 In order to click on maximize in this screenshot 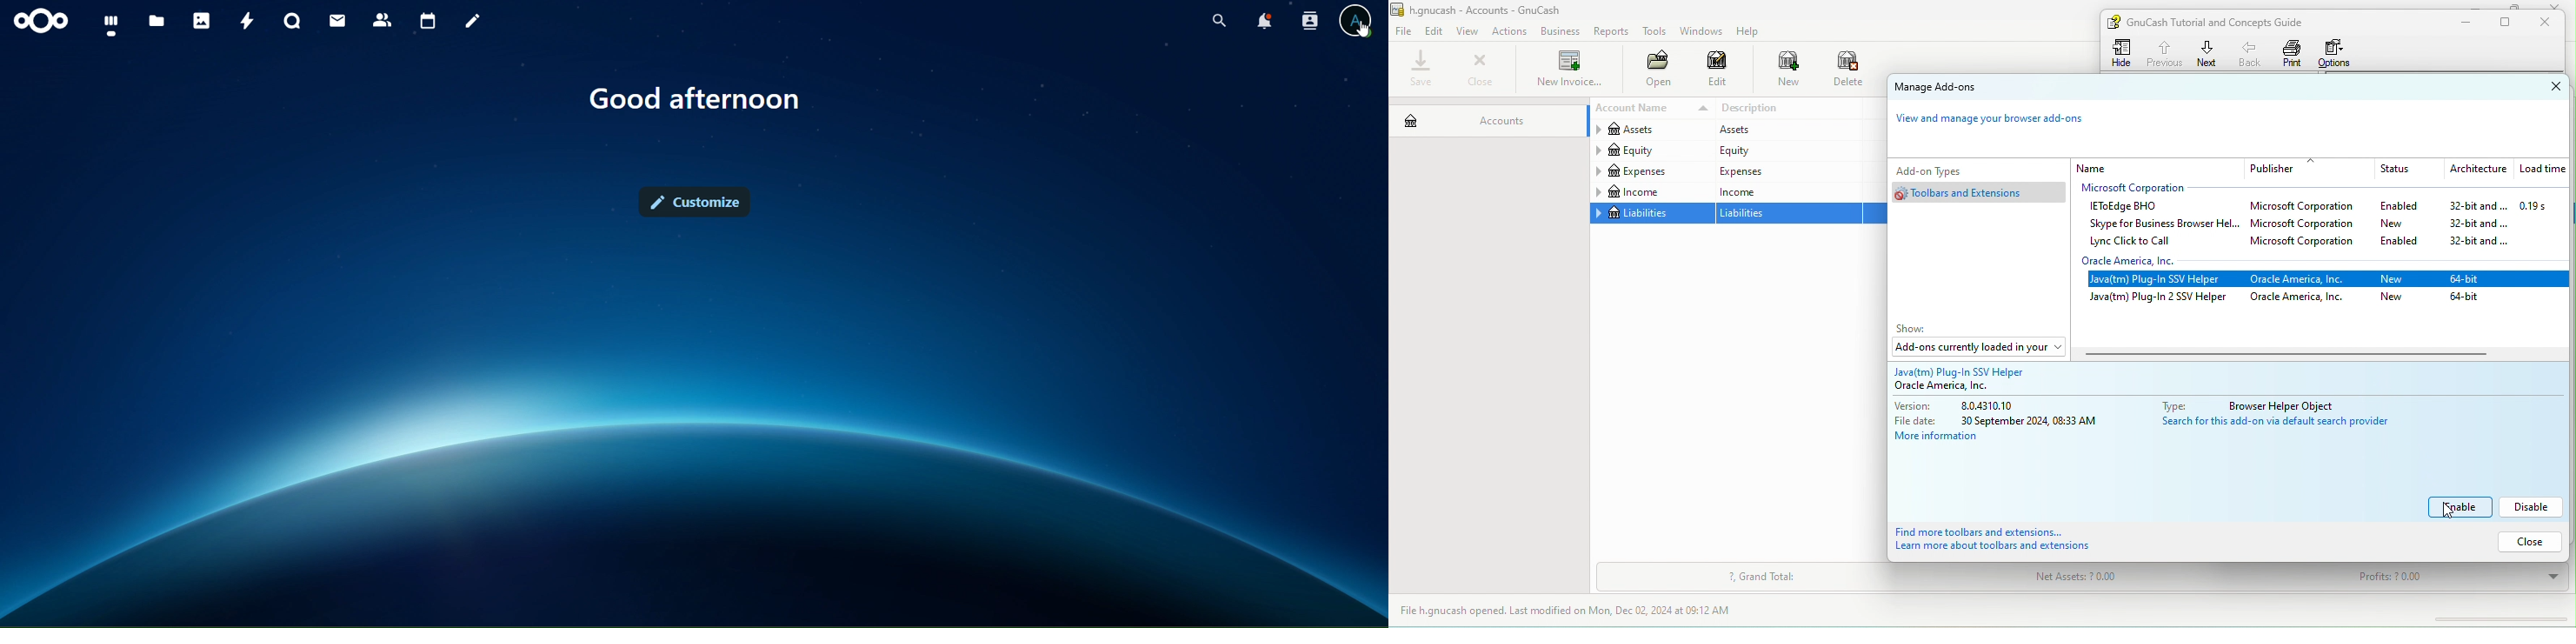, I will do `click(2512, 6)`.